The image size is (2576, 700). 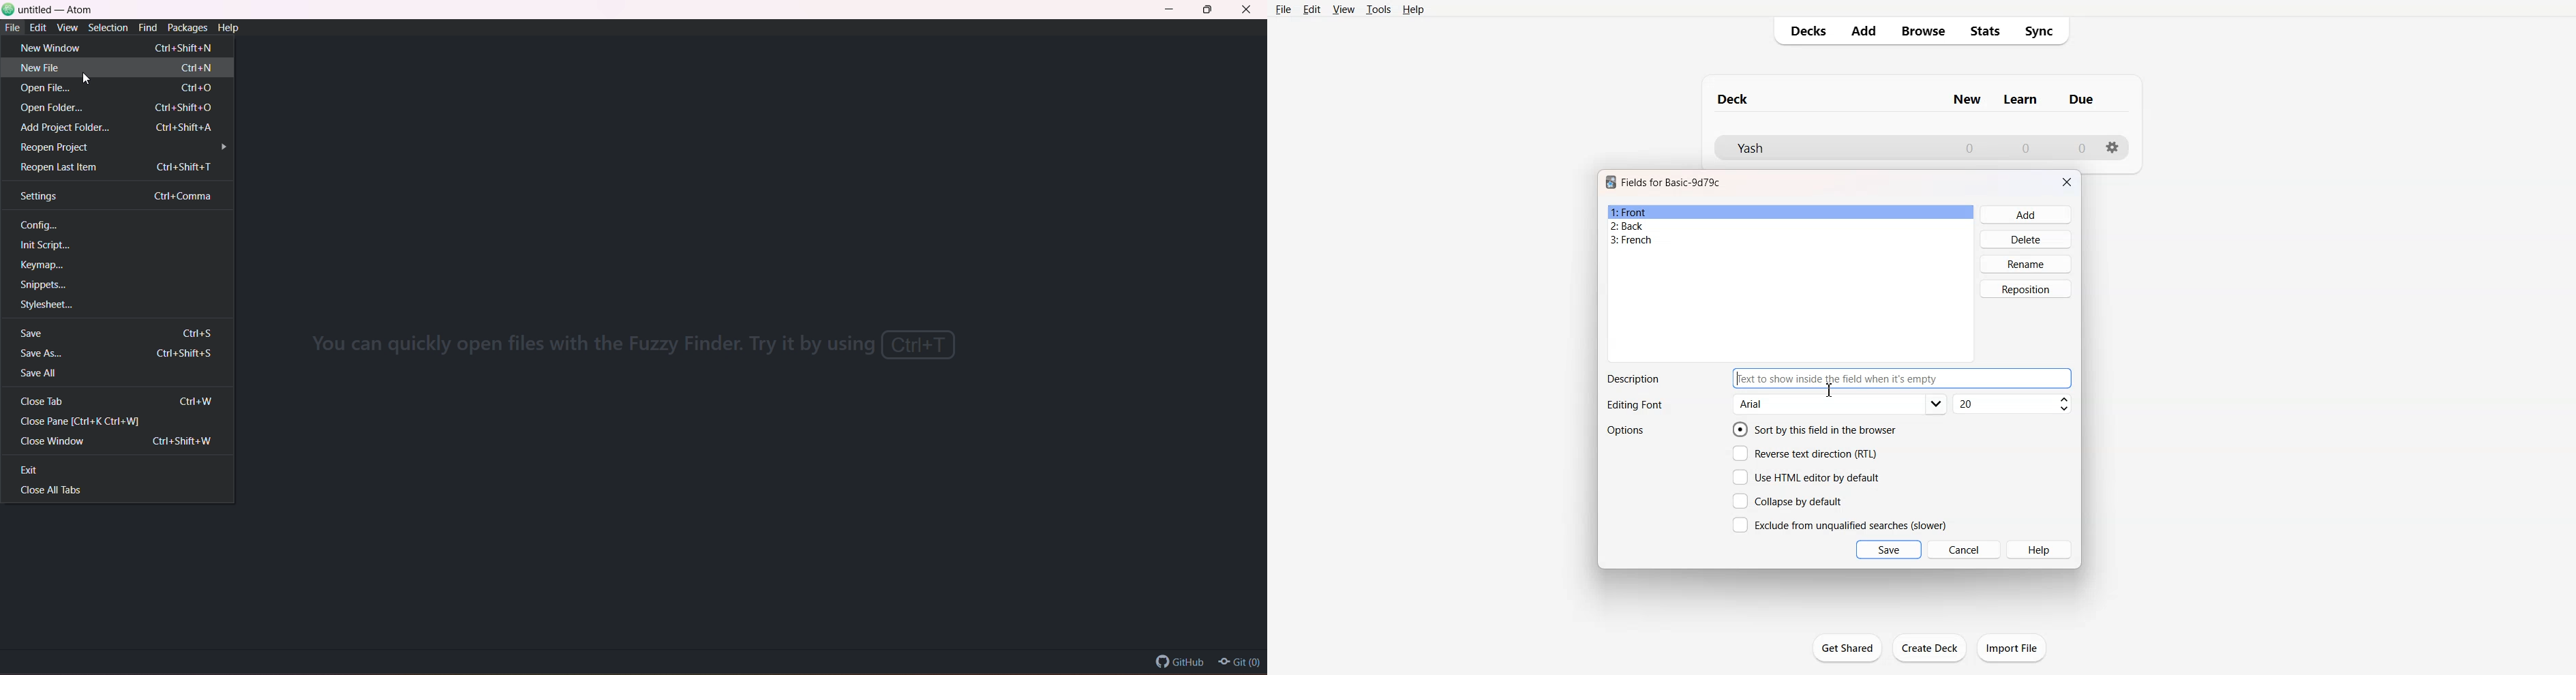 What do you see at coordinates (1247, 11) in the screenshot?
I see `Close` at bounding box center [1247, 11].